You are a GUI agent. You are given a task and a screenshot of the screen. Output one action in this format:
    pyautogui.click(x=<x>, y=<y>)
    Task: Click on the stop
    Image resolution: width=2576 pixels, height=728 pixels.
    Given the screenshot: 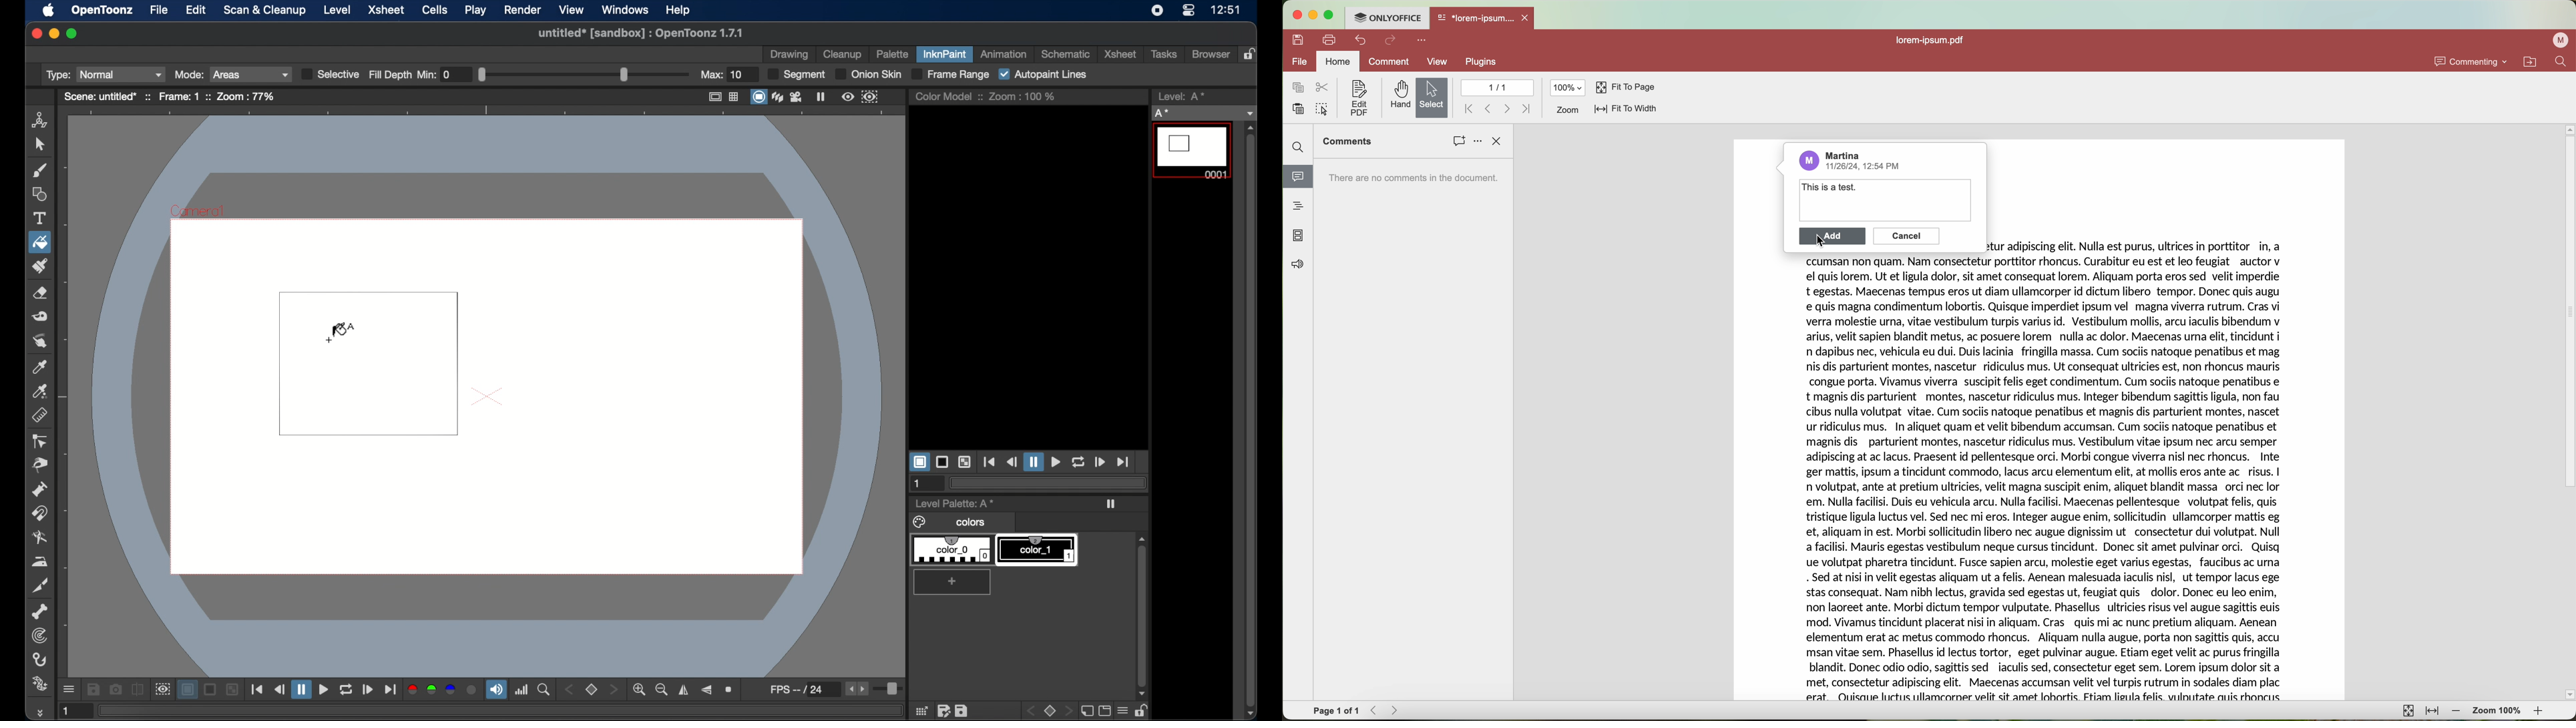 What is the action you would take?
    pyautogui.click(x=1051, y=710)
    